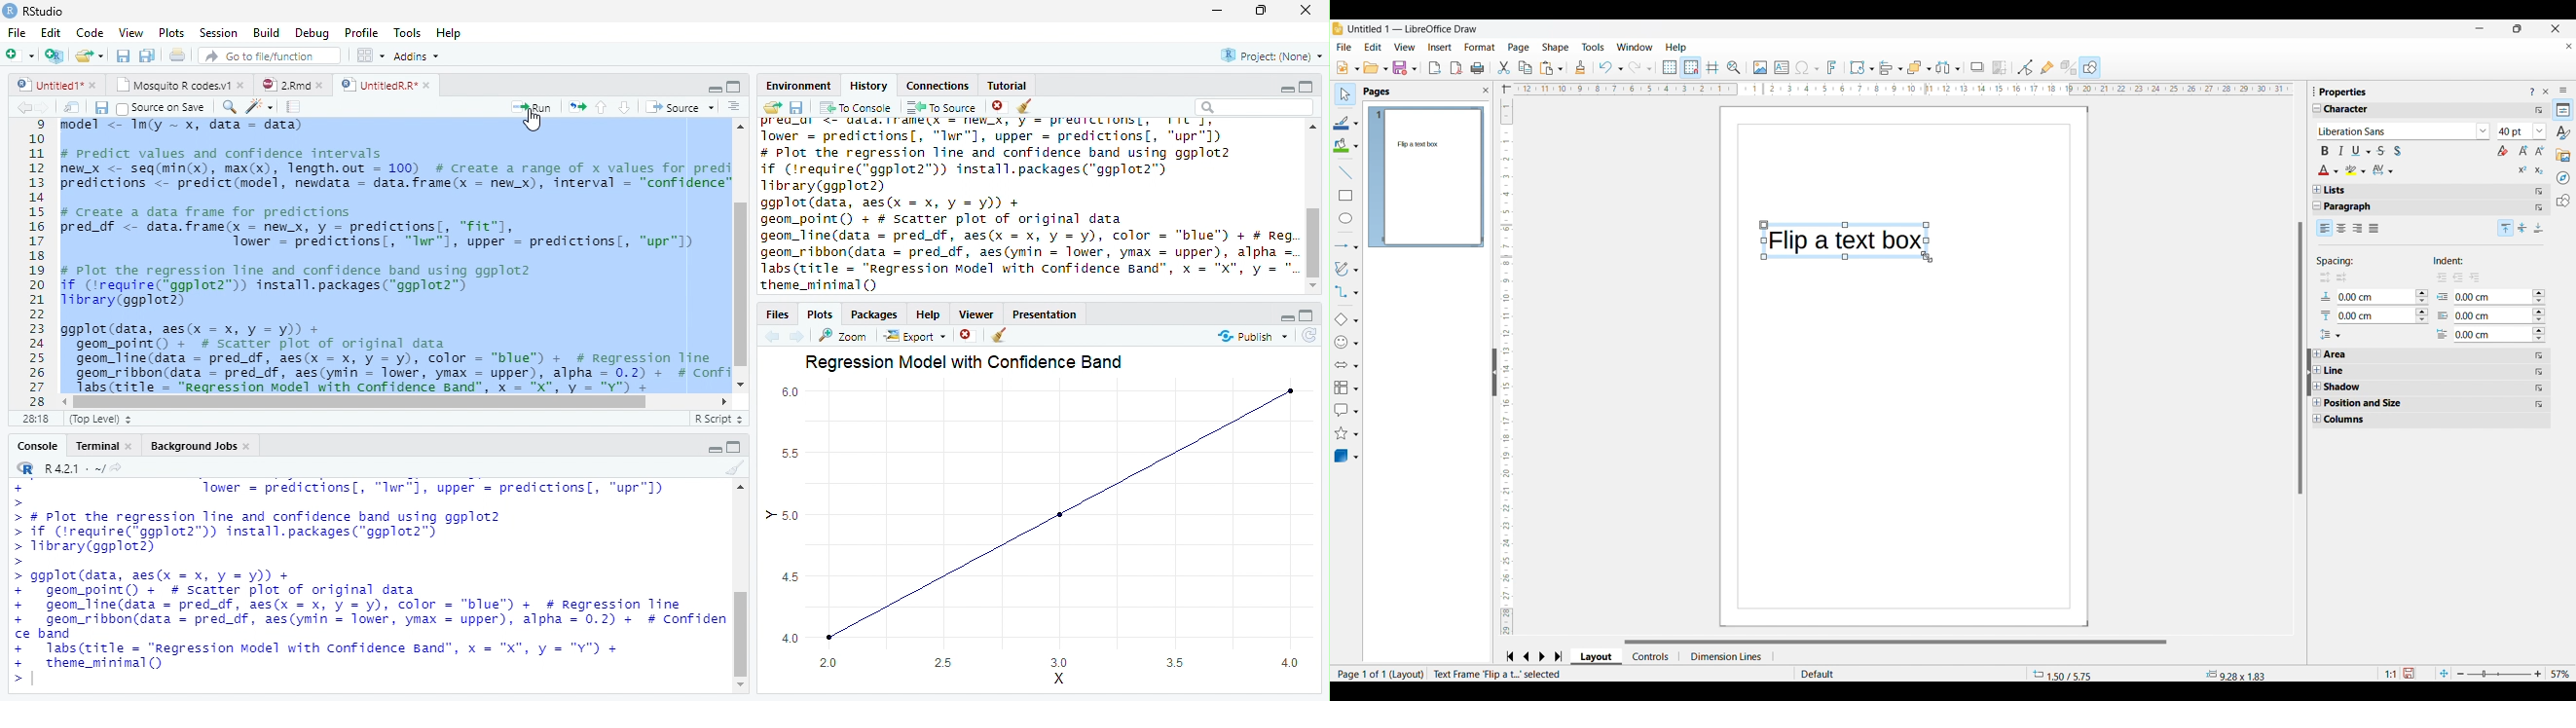  Describe the element at coordinates (1305, 316) in the screenshot. I see `Maximize` at that location.